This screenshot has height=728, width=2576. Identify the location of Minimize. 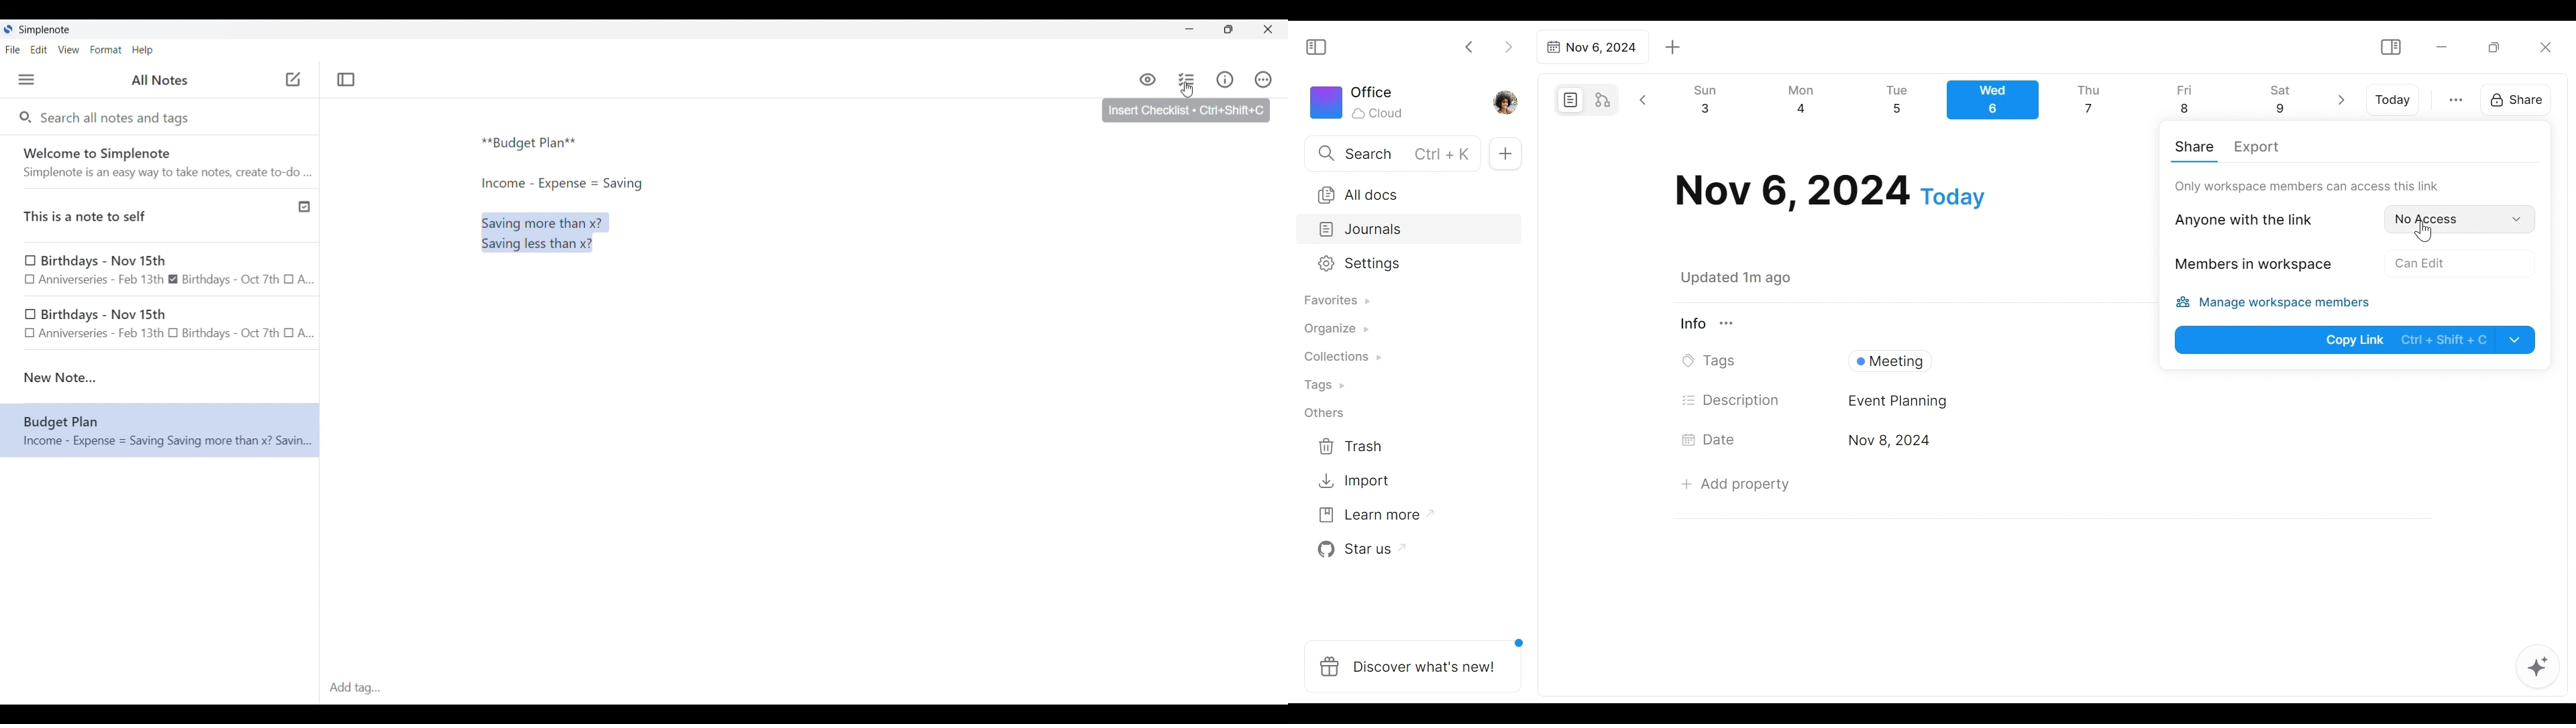
(2442, 46).